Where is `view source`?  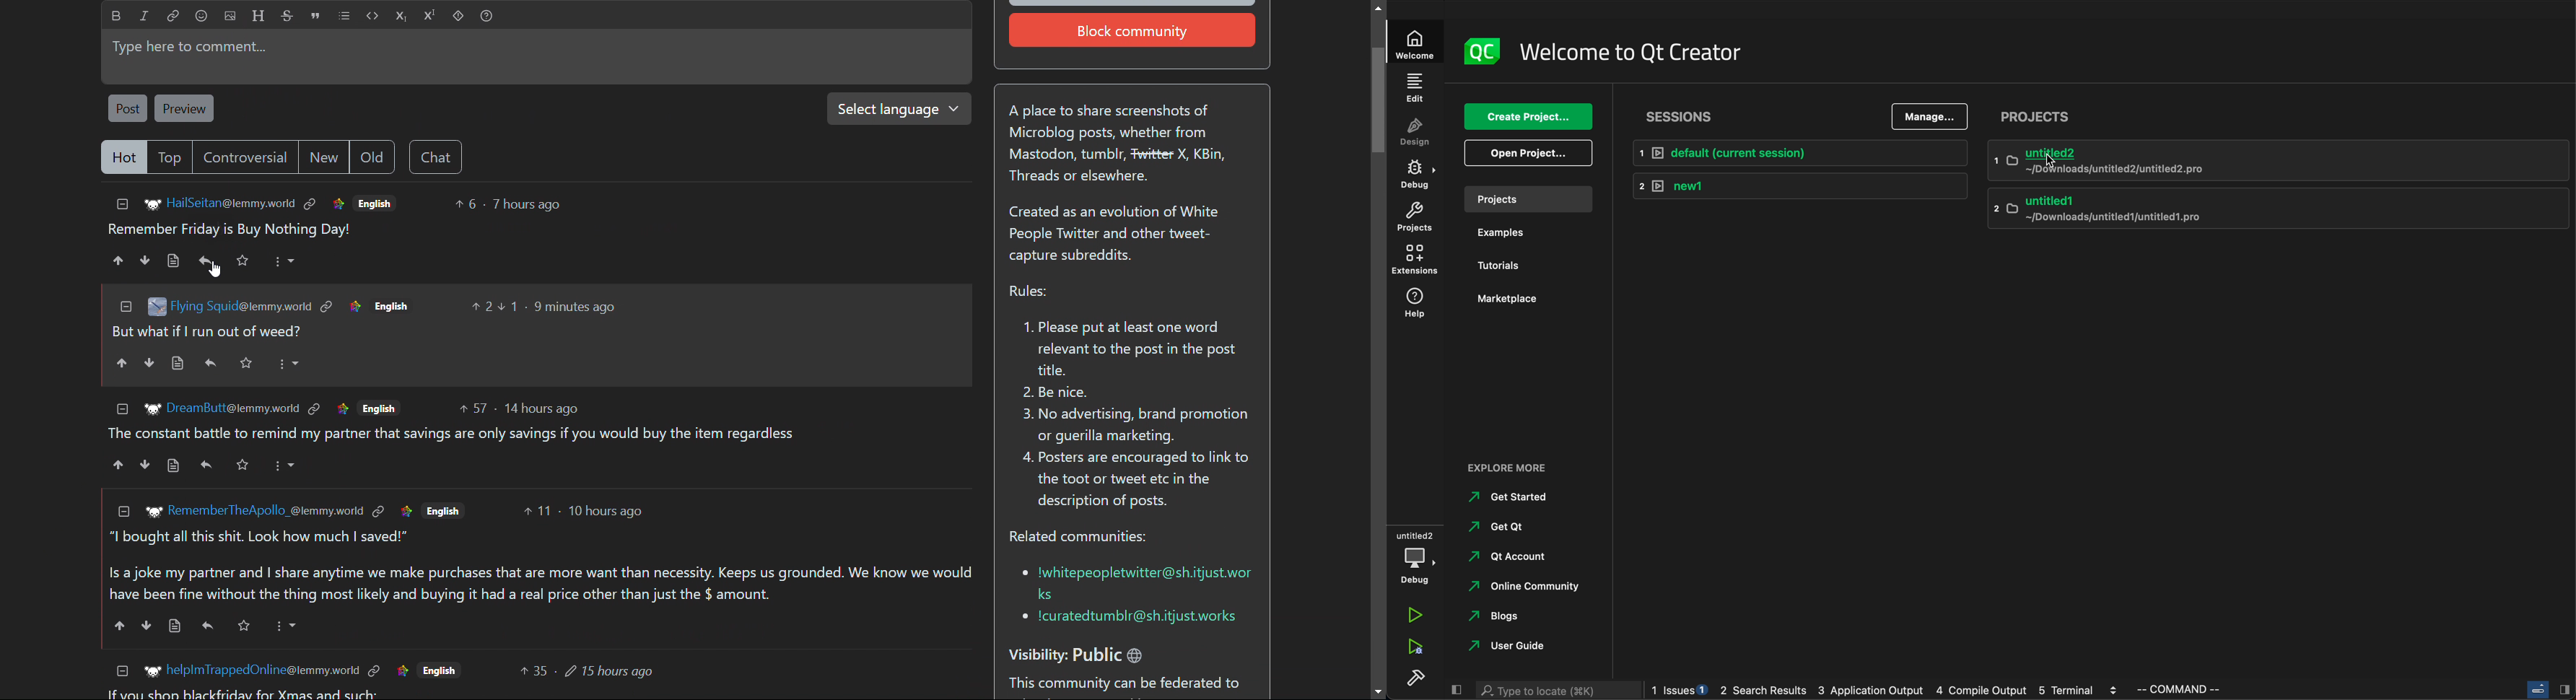 view source is located at coordinates (173, 466).